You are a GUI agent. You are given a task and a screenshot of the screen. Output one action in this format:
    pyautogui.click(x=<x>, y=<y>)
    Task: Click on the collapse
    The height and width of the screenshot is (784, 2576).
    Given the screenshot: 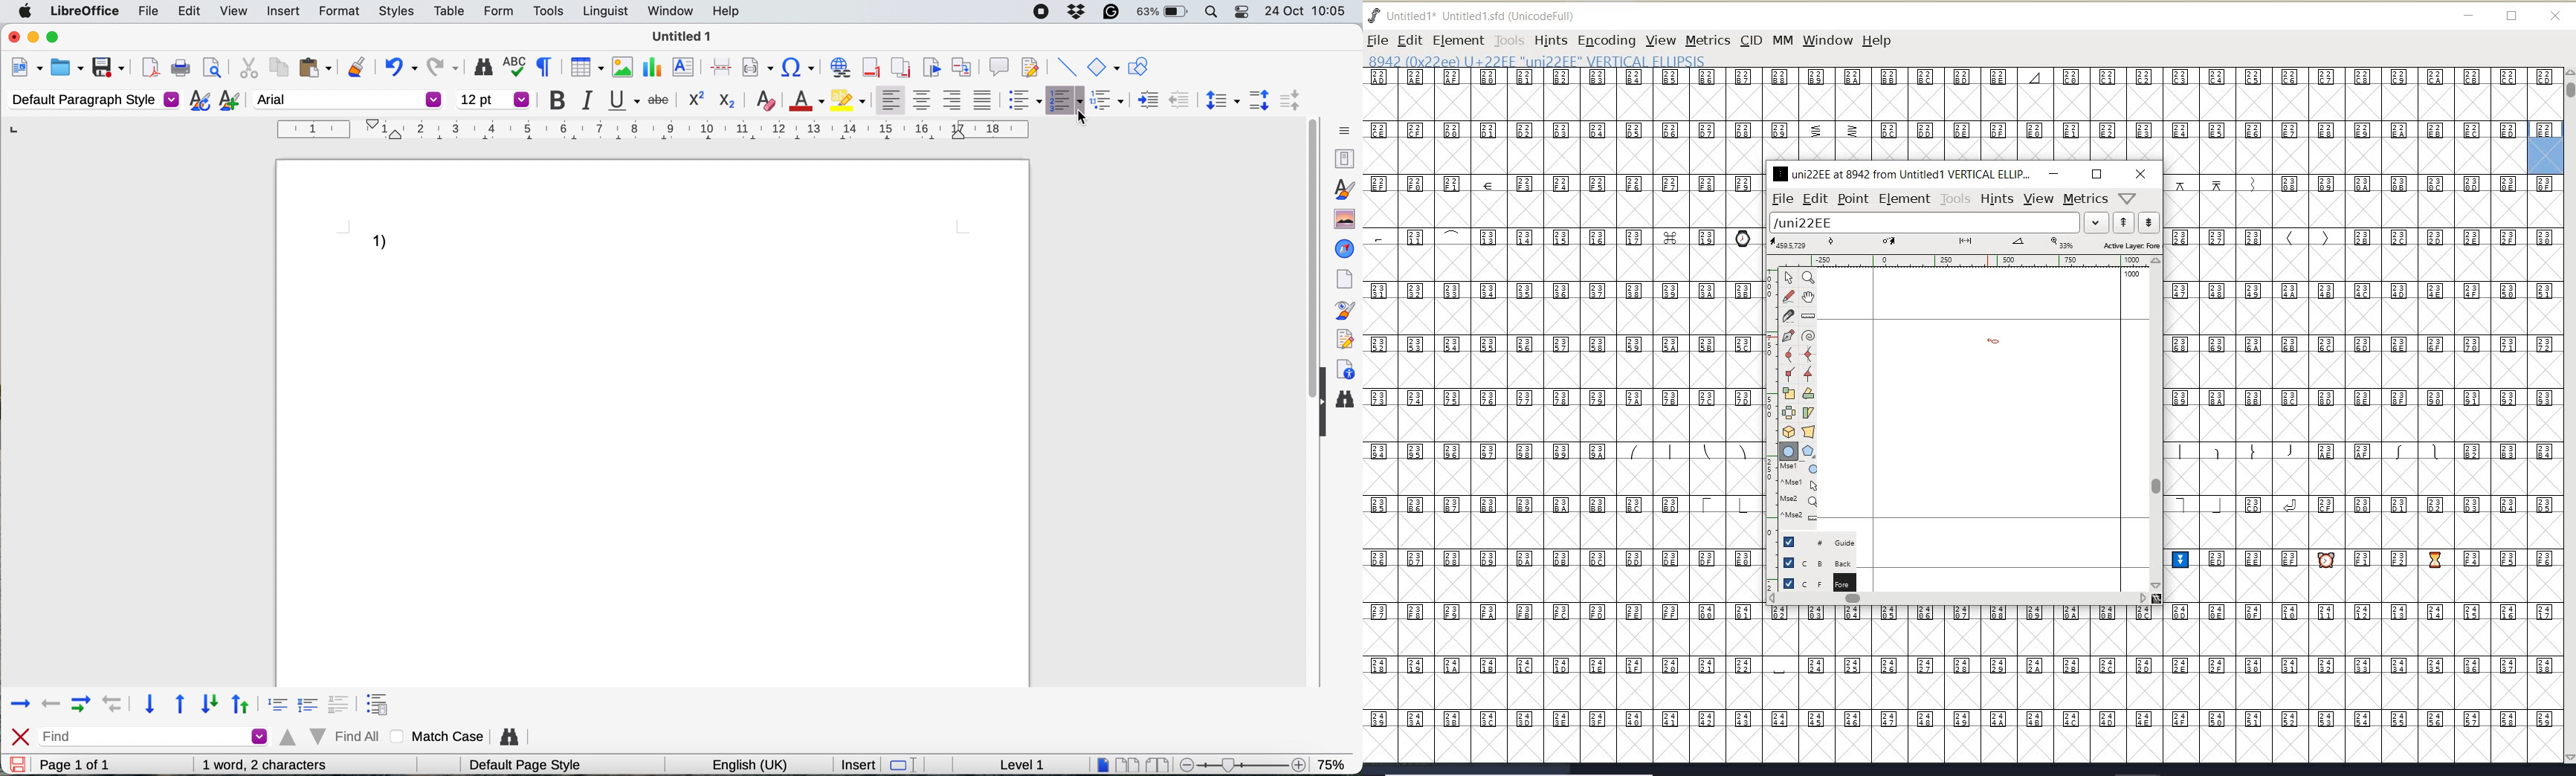 What is the action you would take?
    pyautogui.click(x=1321, y=421)
    